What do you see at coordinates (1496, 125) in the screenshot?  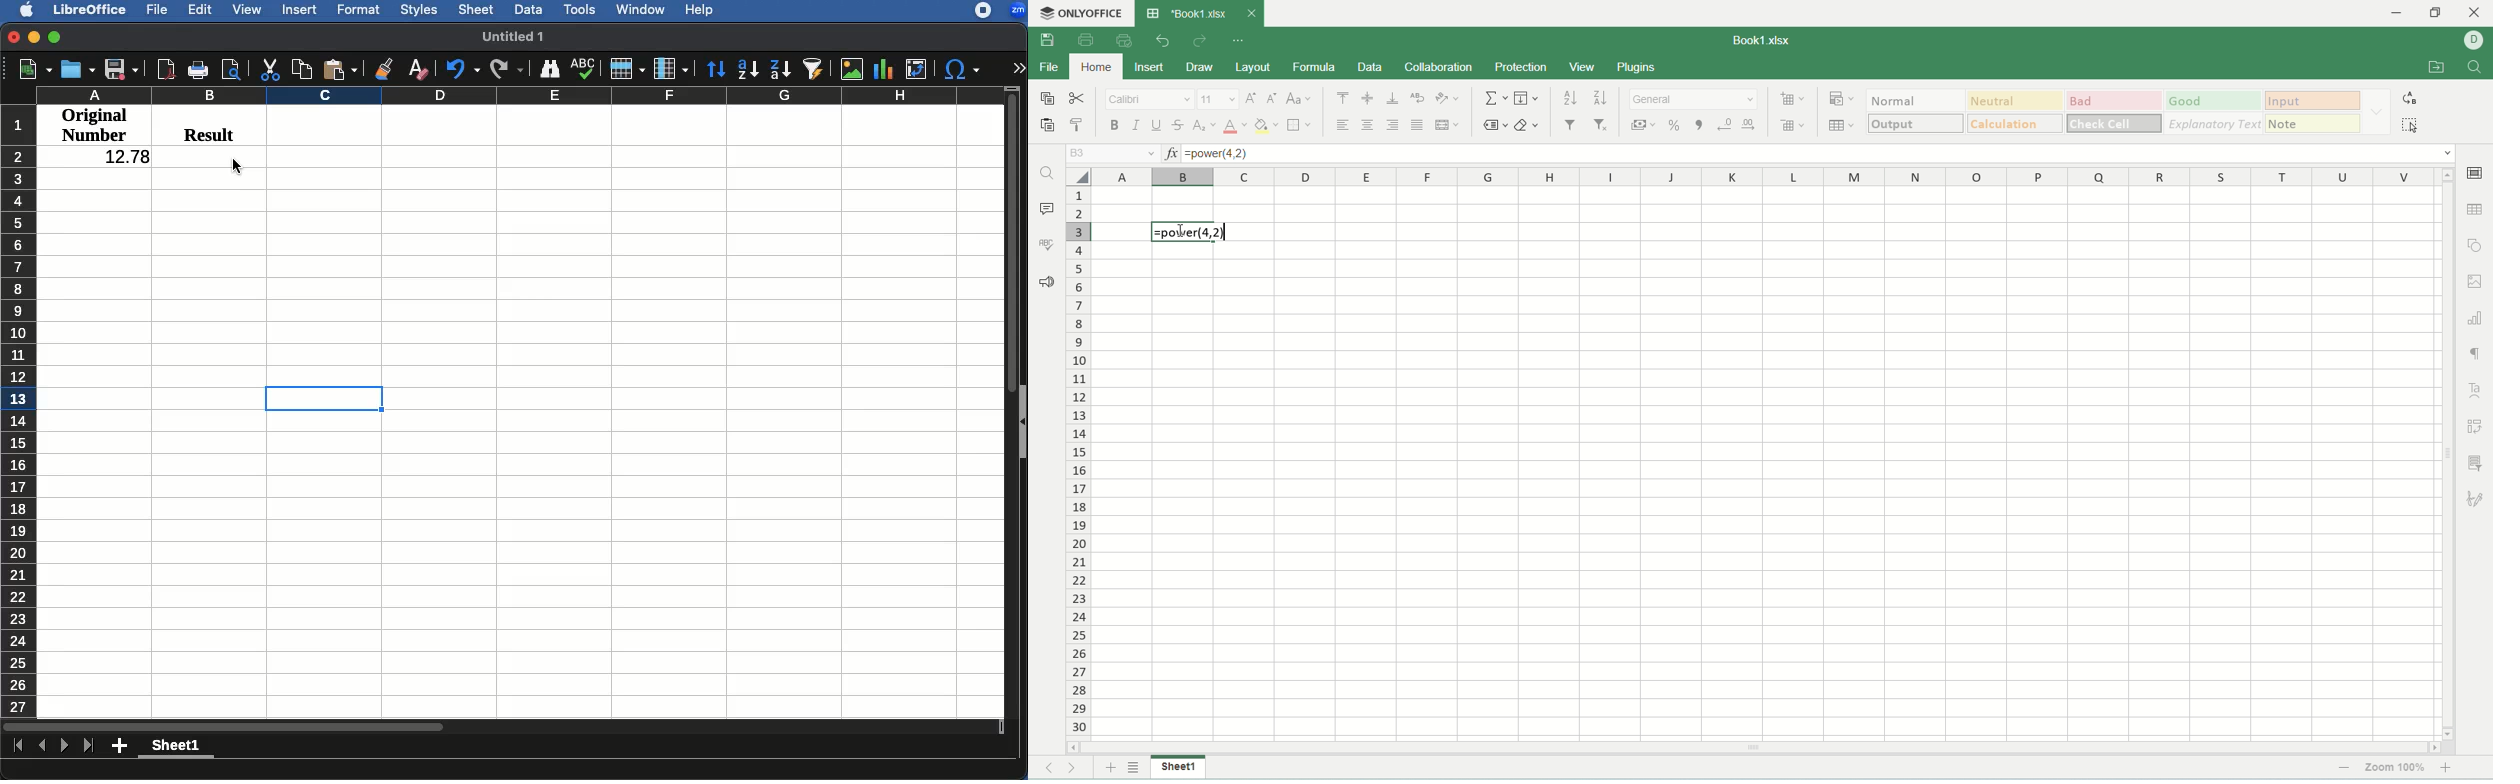 I see `named ranges` at bounding box center [1496, 125].